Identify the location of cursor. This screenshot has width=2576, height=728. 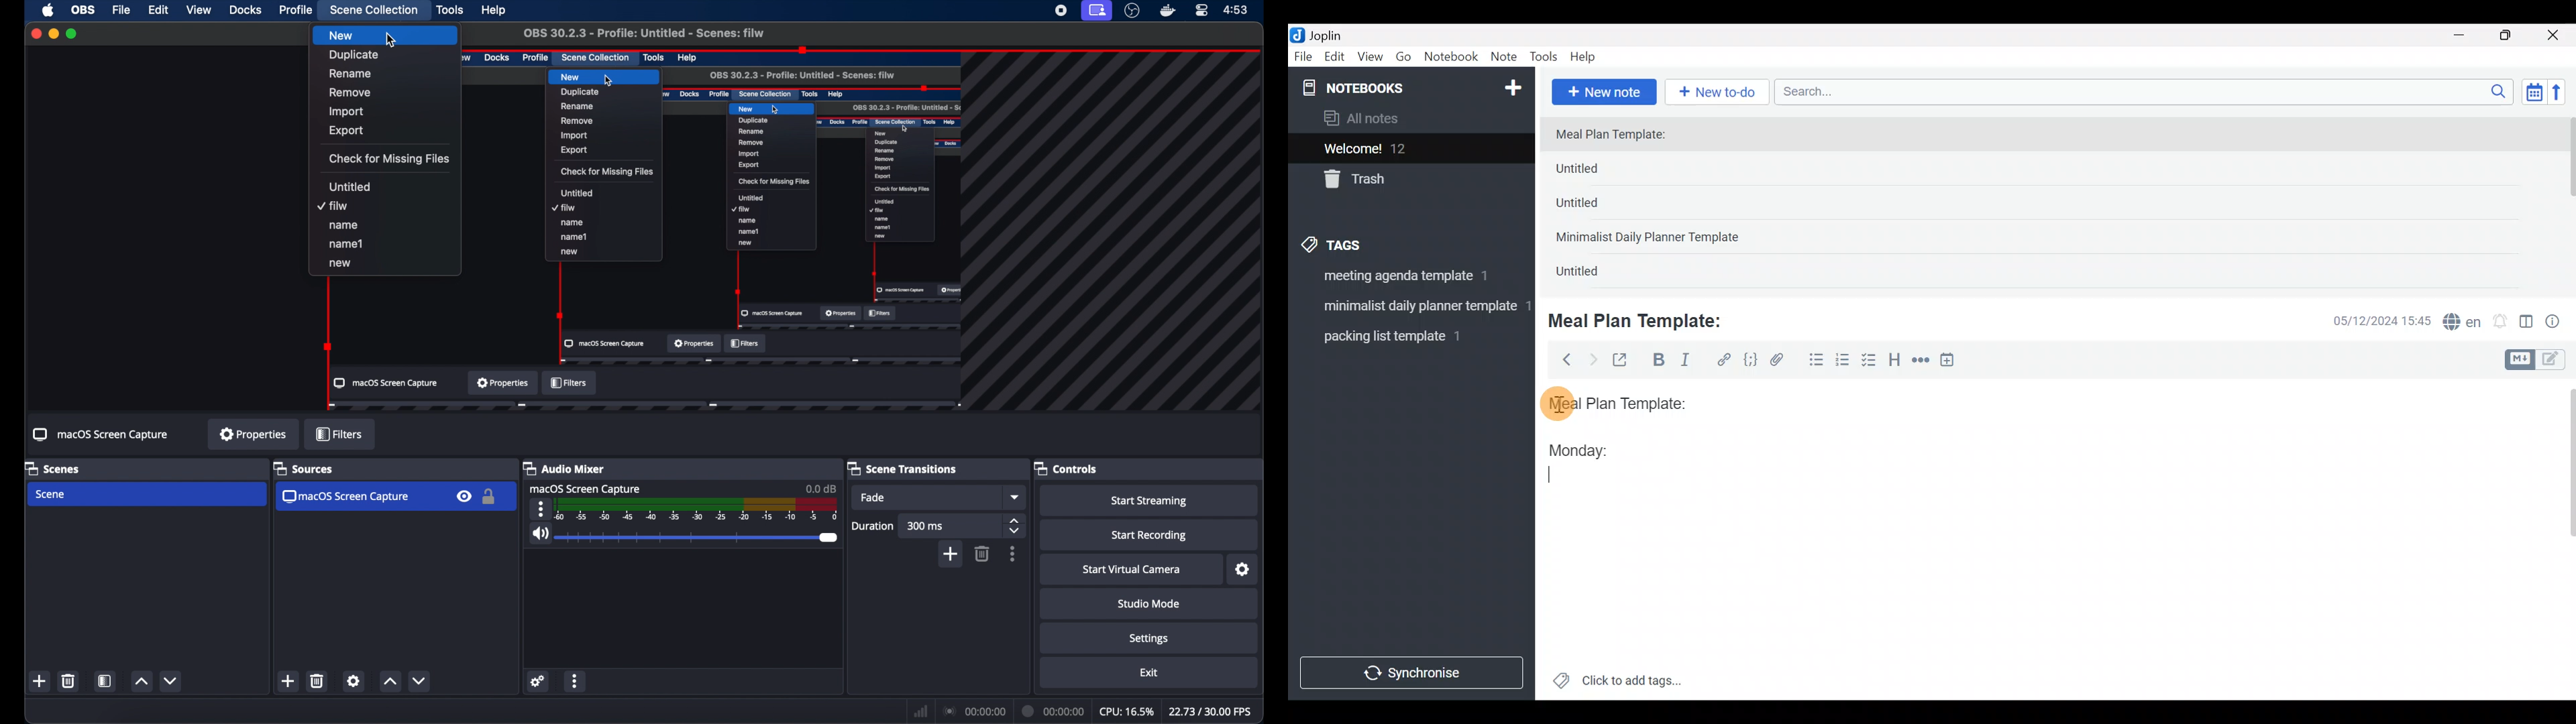
(392, 39).